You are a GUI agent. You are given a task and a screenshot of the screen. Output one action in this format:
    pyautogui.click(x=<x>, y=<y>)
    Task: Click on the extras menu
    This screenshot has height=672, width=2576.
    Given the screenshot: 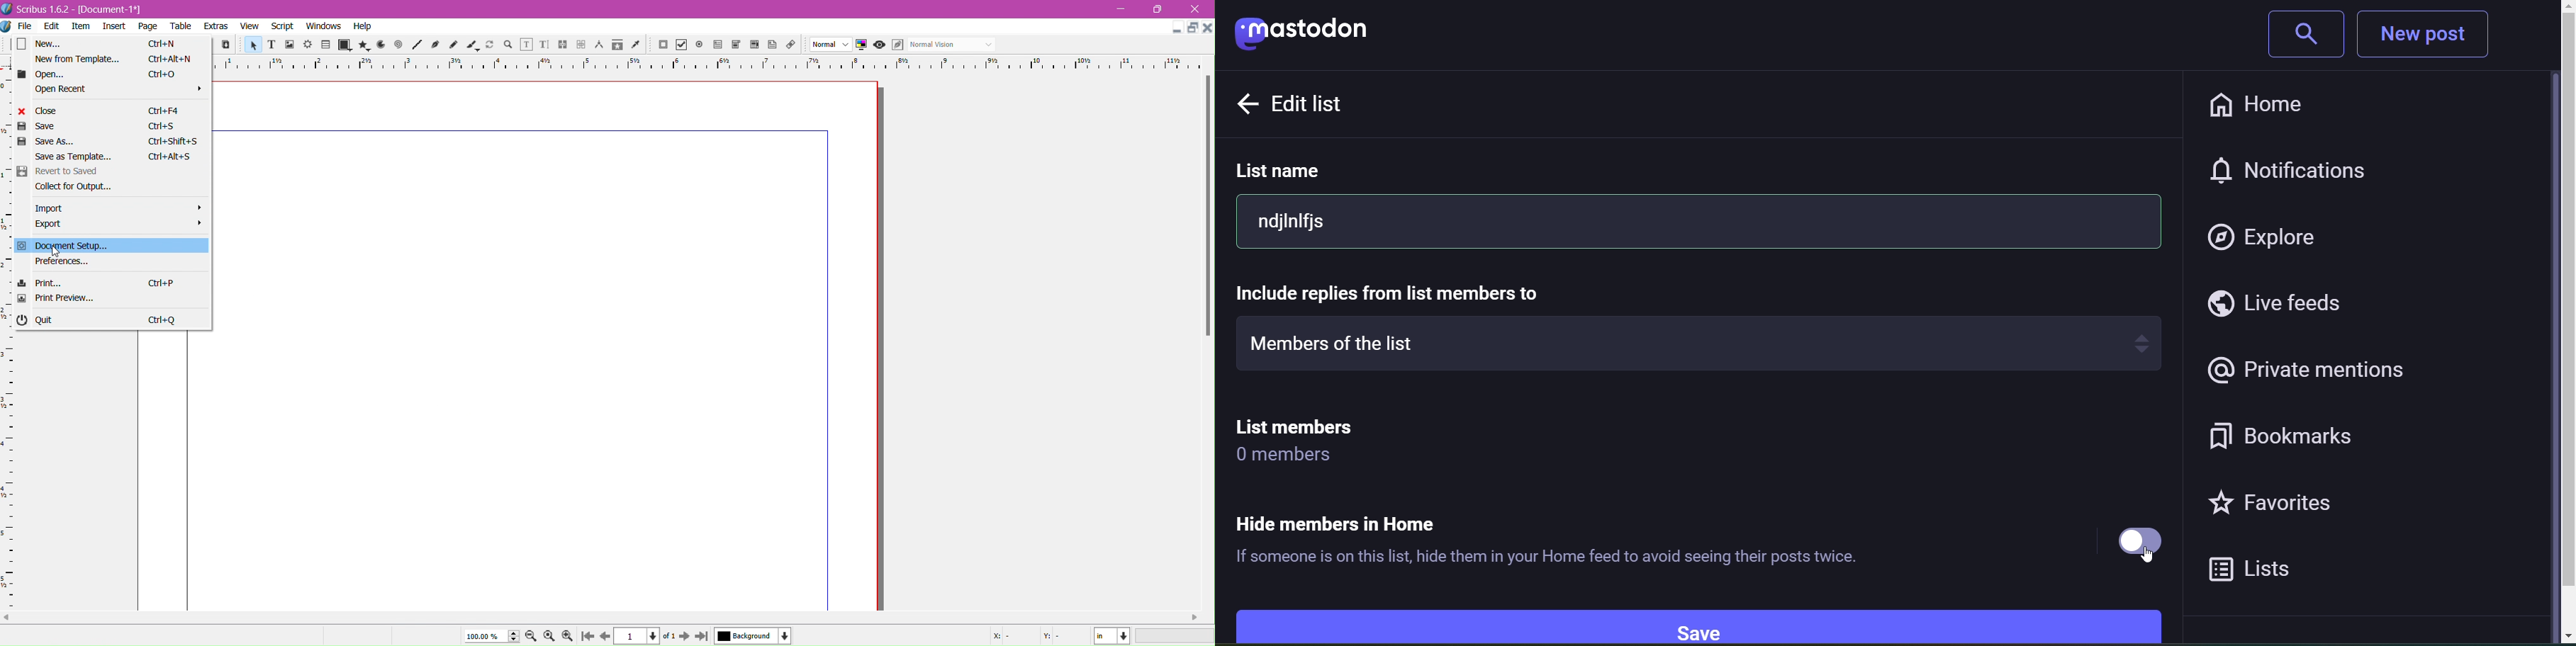 What is the action you would take?
    pyautogui.click(x=217, y=27)
    